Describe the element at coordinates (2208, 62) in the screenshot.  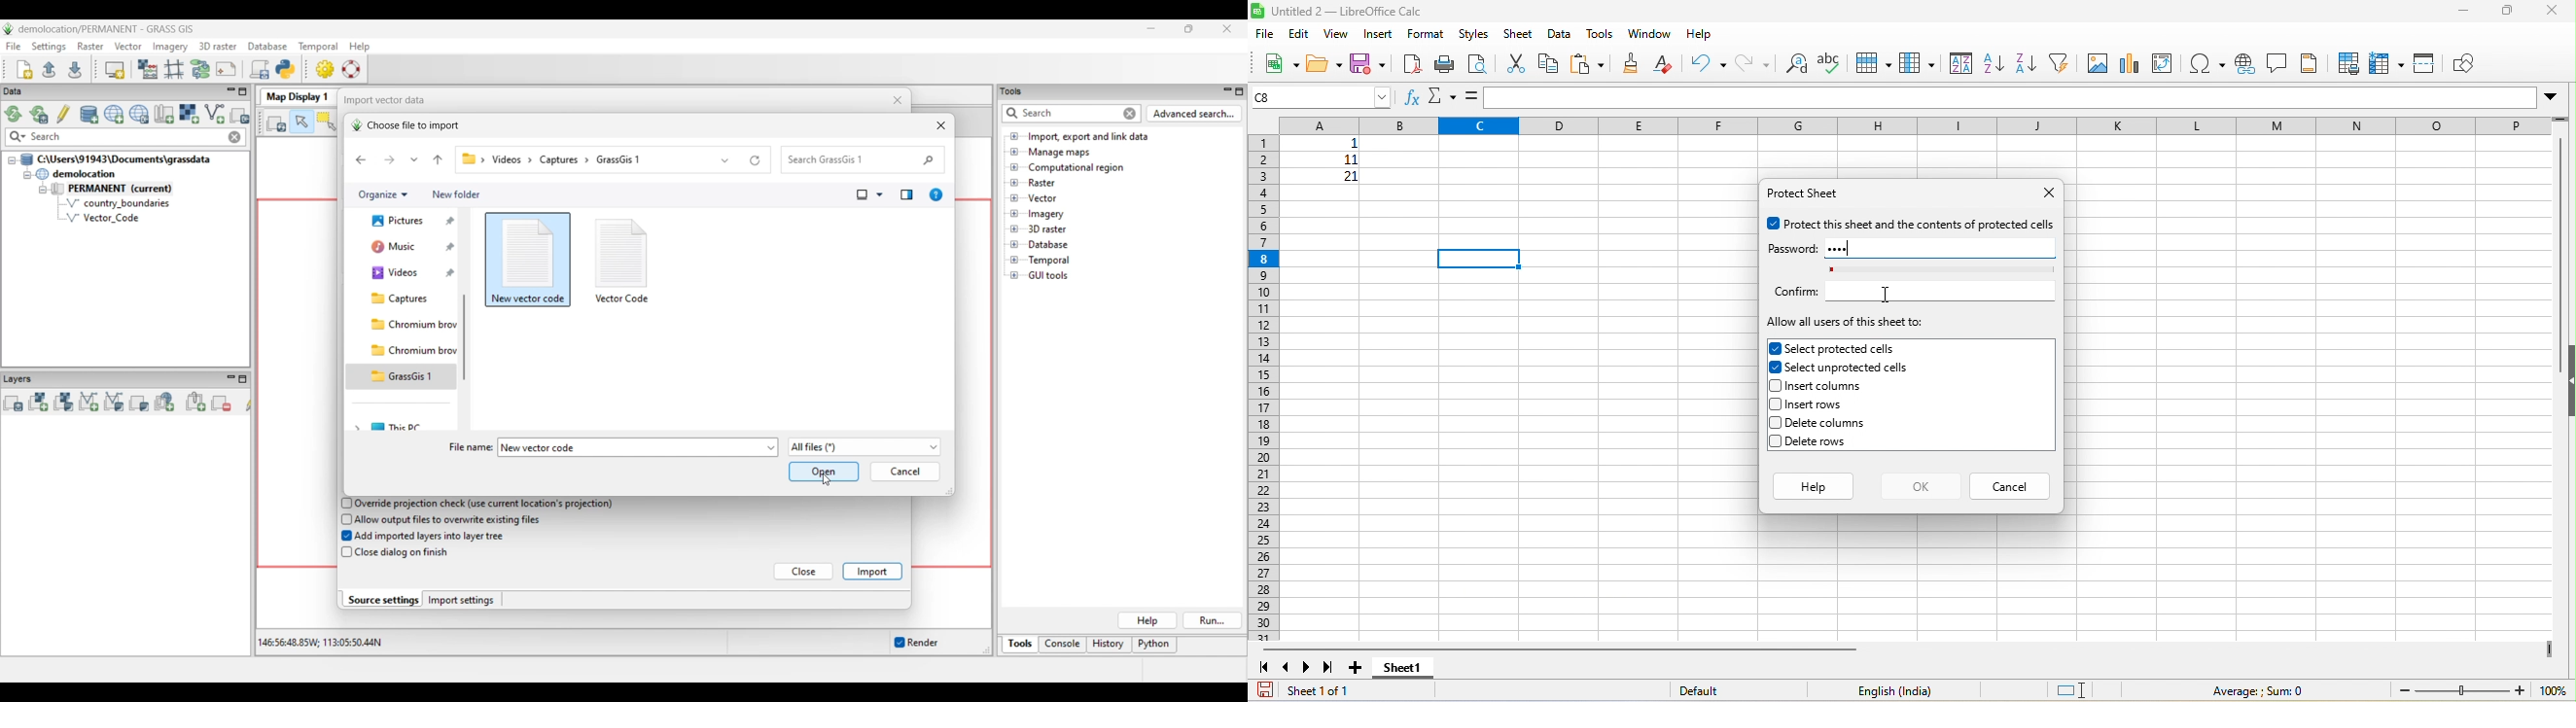
I see `special characters` at that location.